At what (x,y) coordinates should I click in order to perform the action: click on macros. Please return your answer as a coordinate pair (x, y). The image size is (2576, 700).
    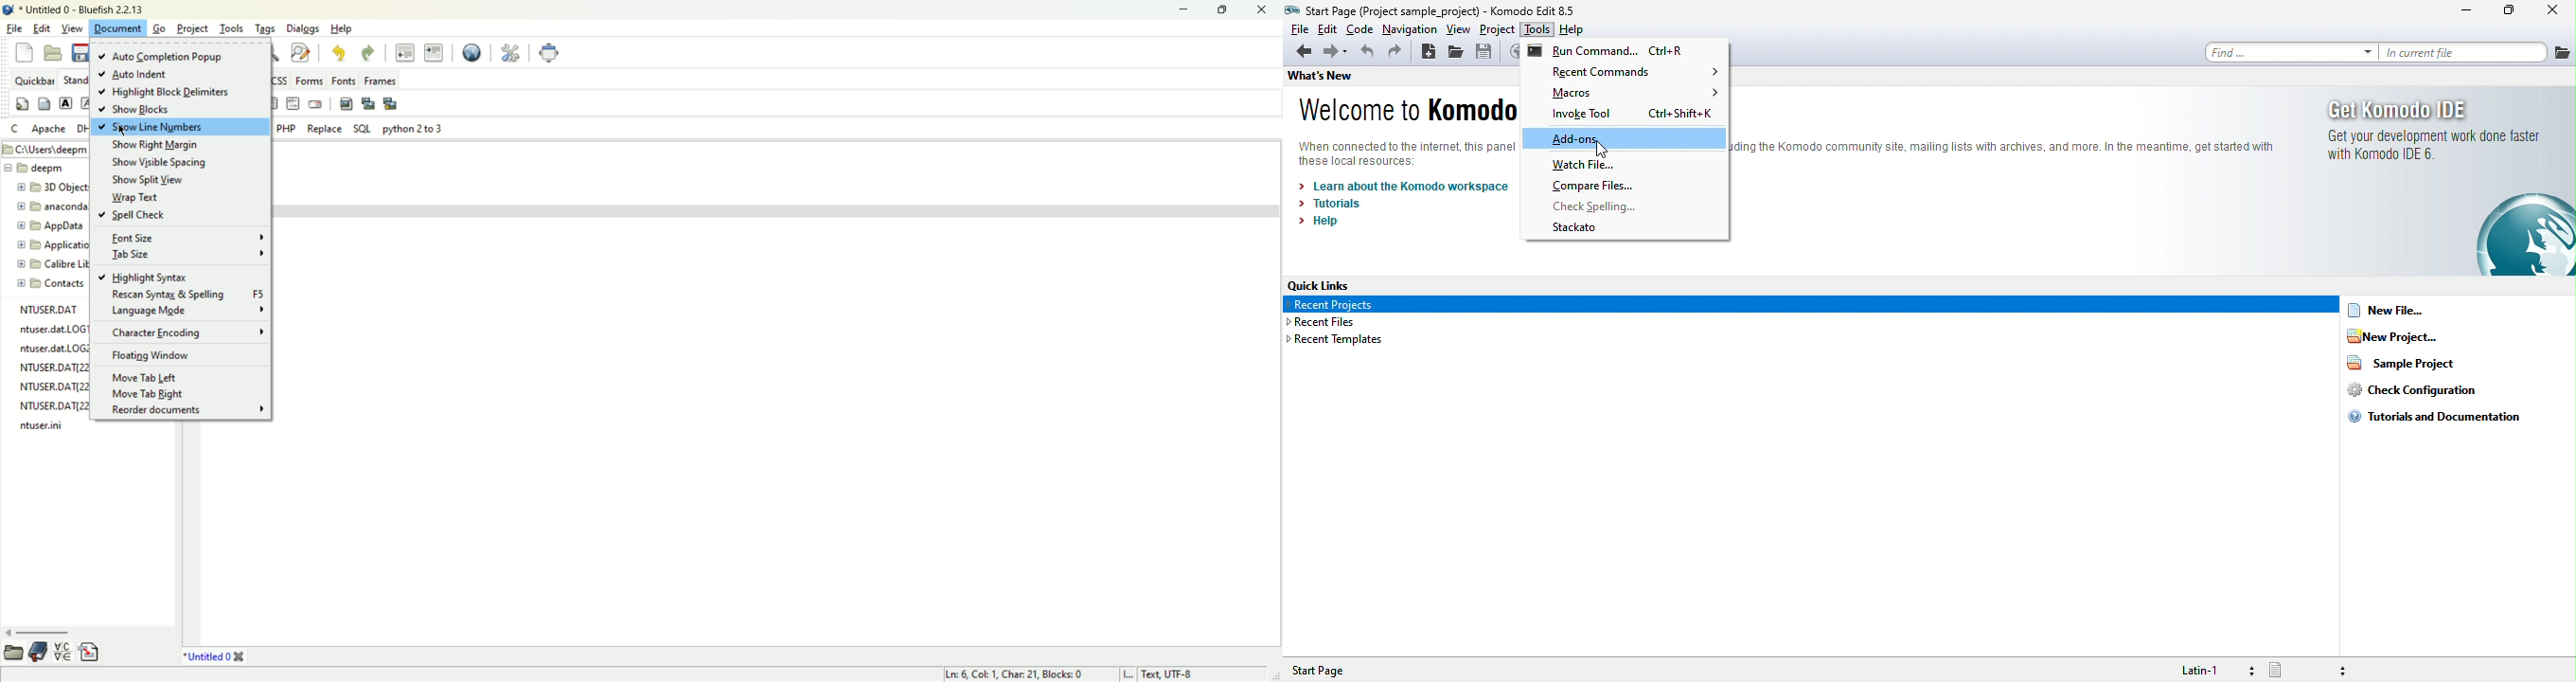
    Looking at the image, I should click on (1639, 94).